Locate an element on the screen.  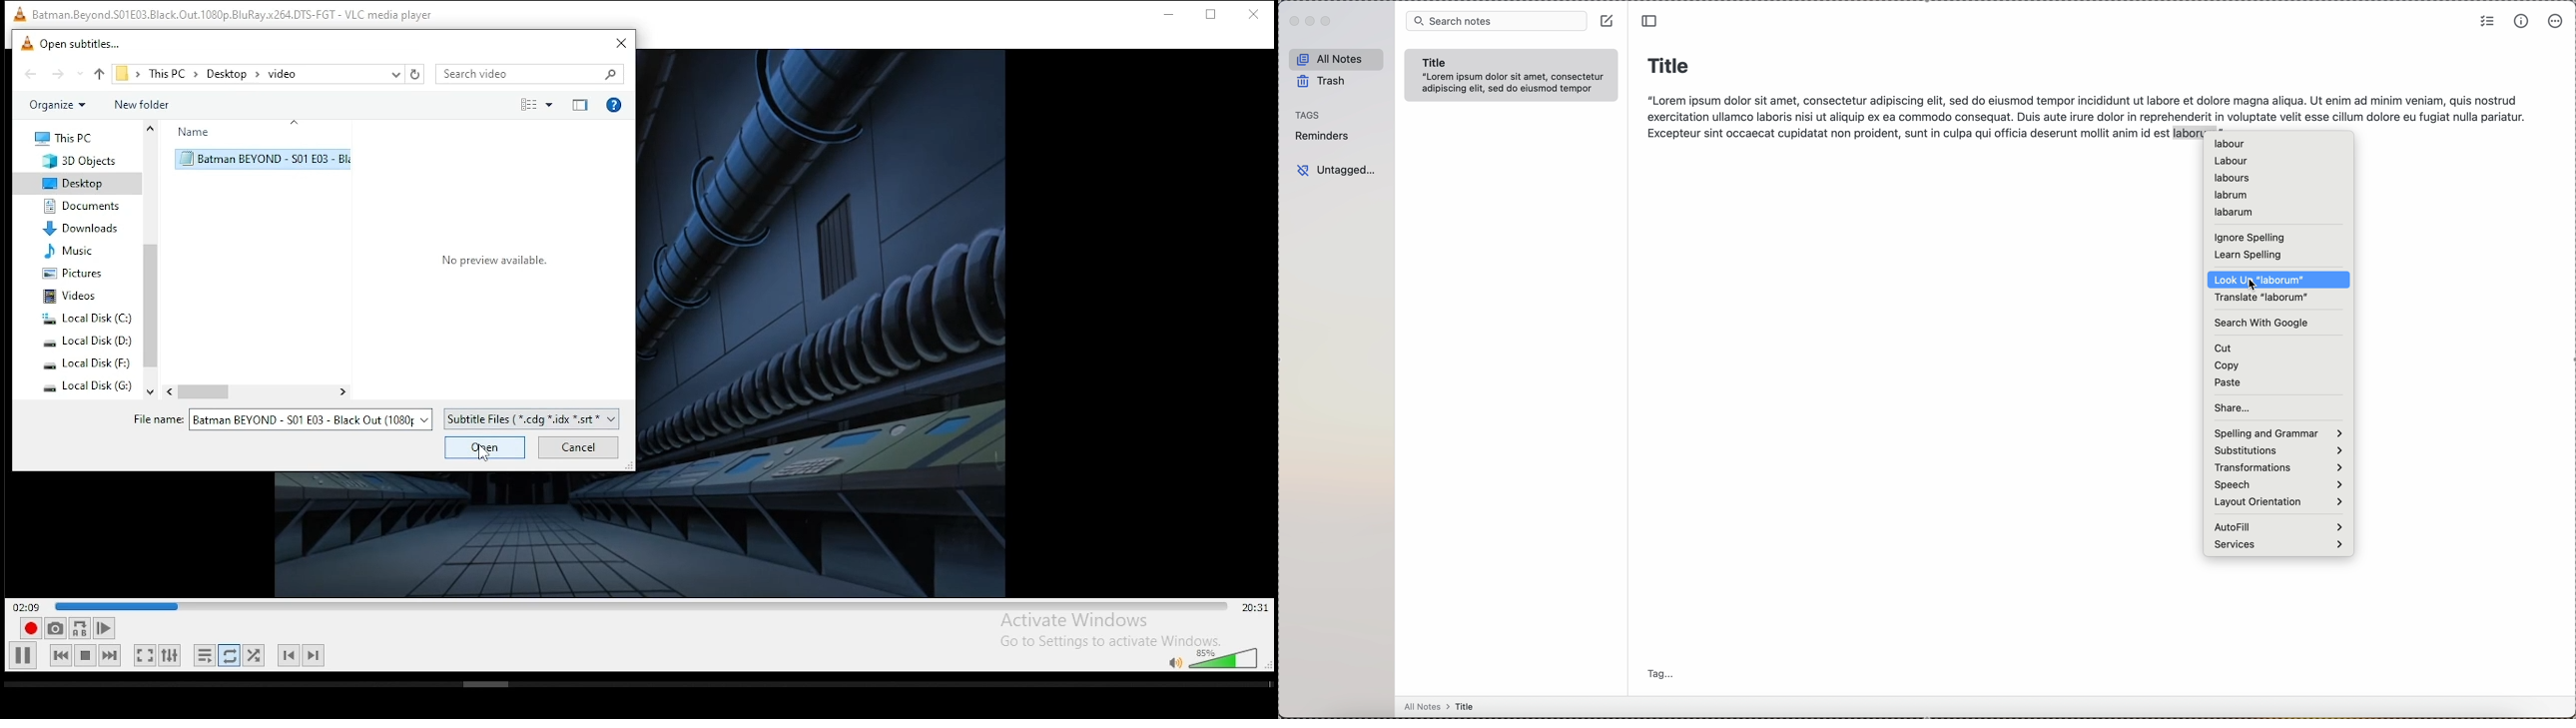
speech is located at coordinates (2279, 485).